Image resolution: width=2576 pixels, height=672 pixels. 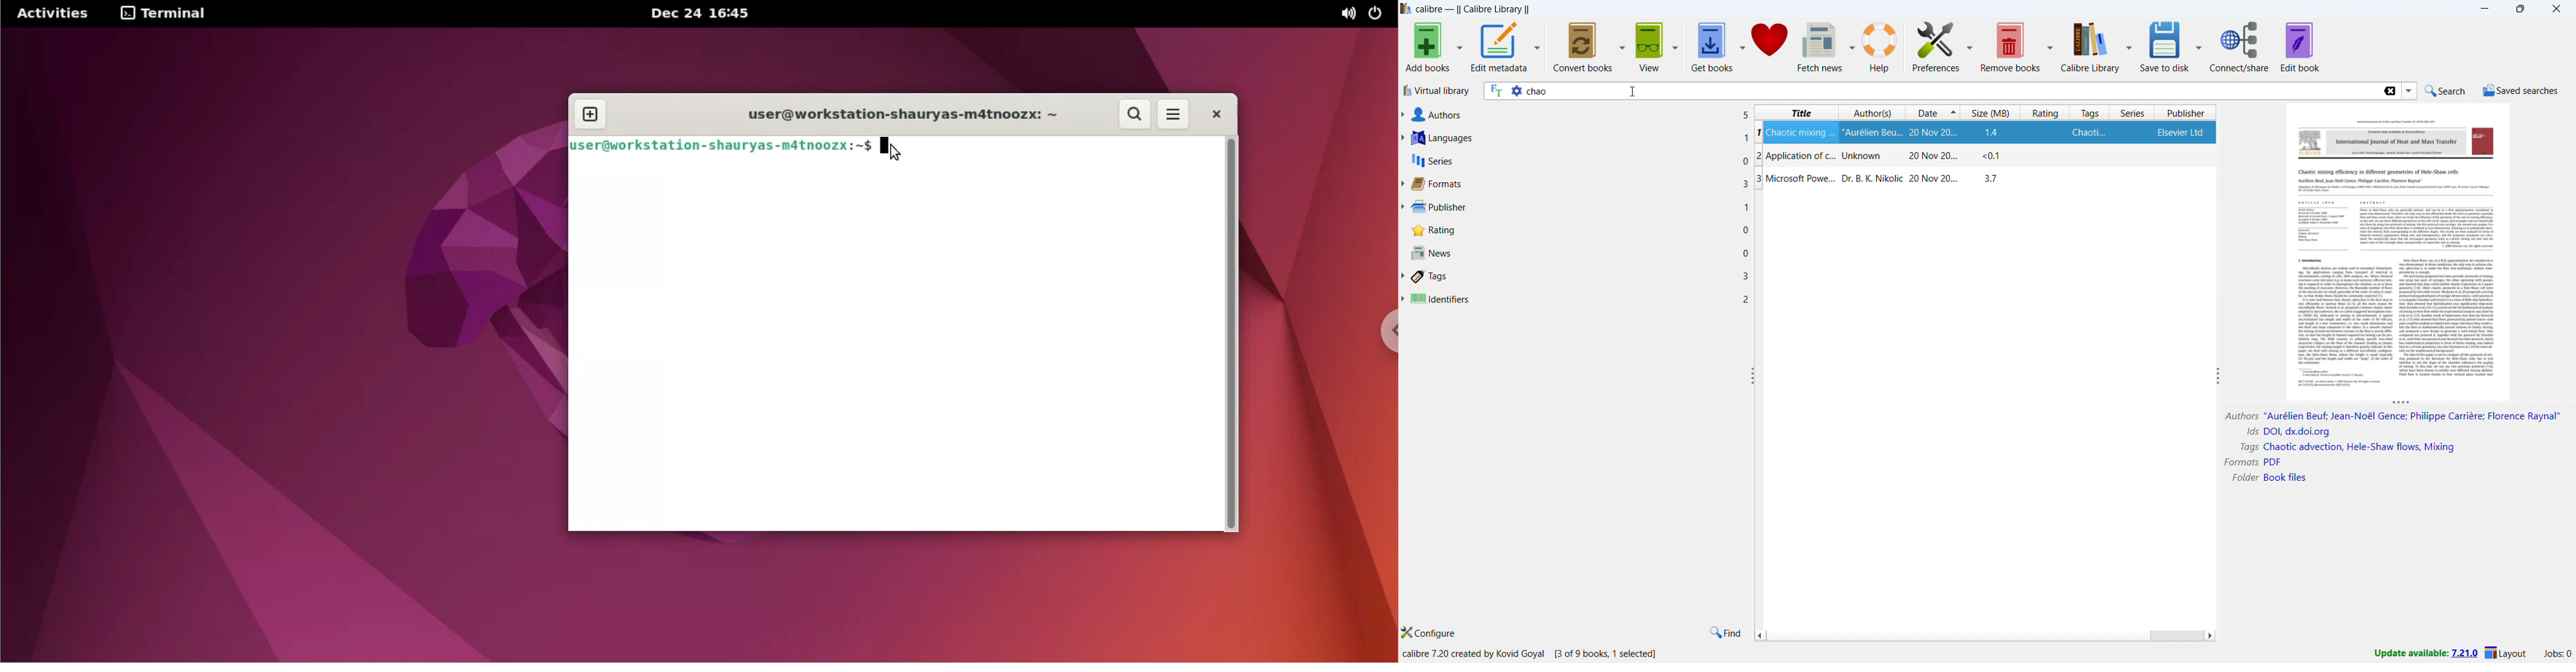 What do you see at coordinates (2240, 45) in the screenshot?
I see `connect/share` at bounding box center [2240, 45].